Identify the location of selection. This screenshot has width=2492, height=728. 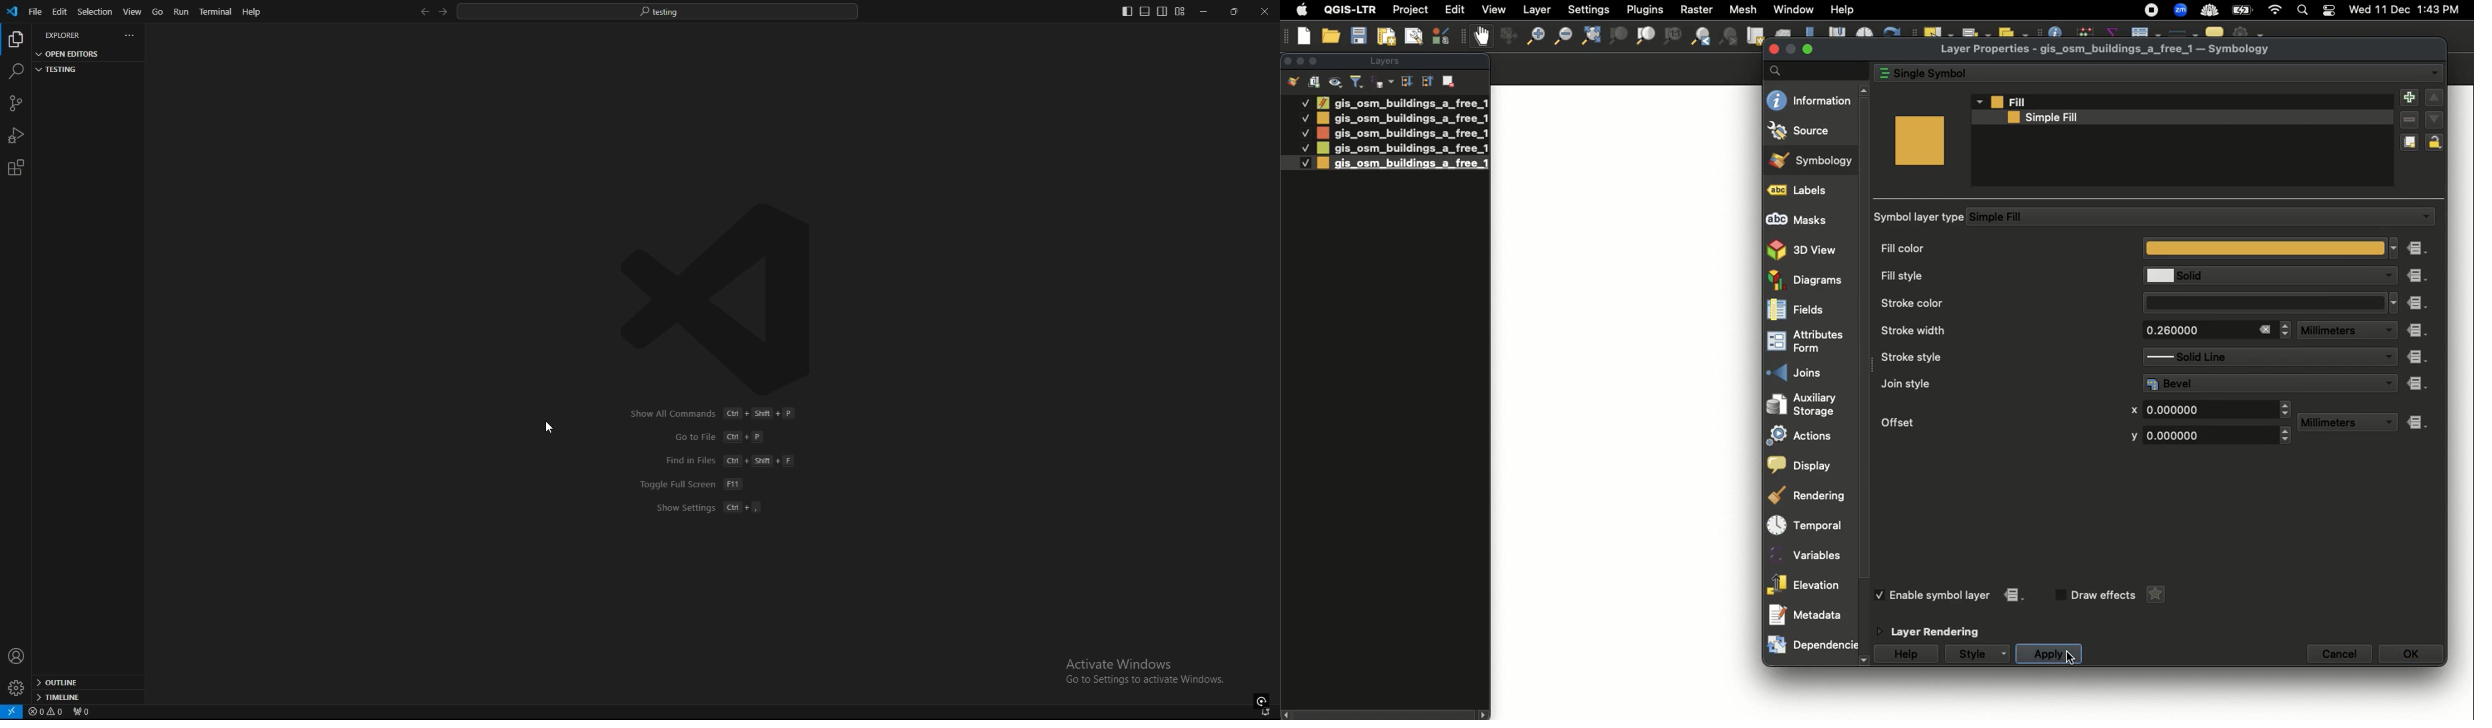
(94, 12).